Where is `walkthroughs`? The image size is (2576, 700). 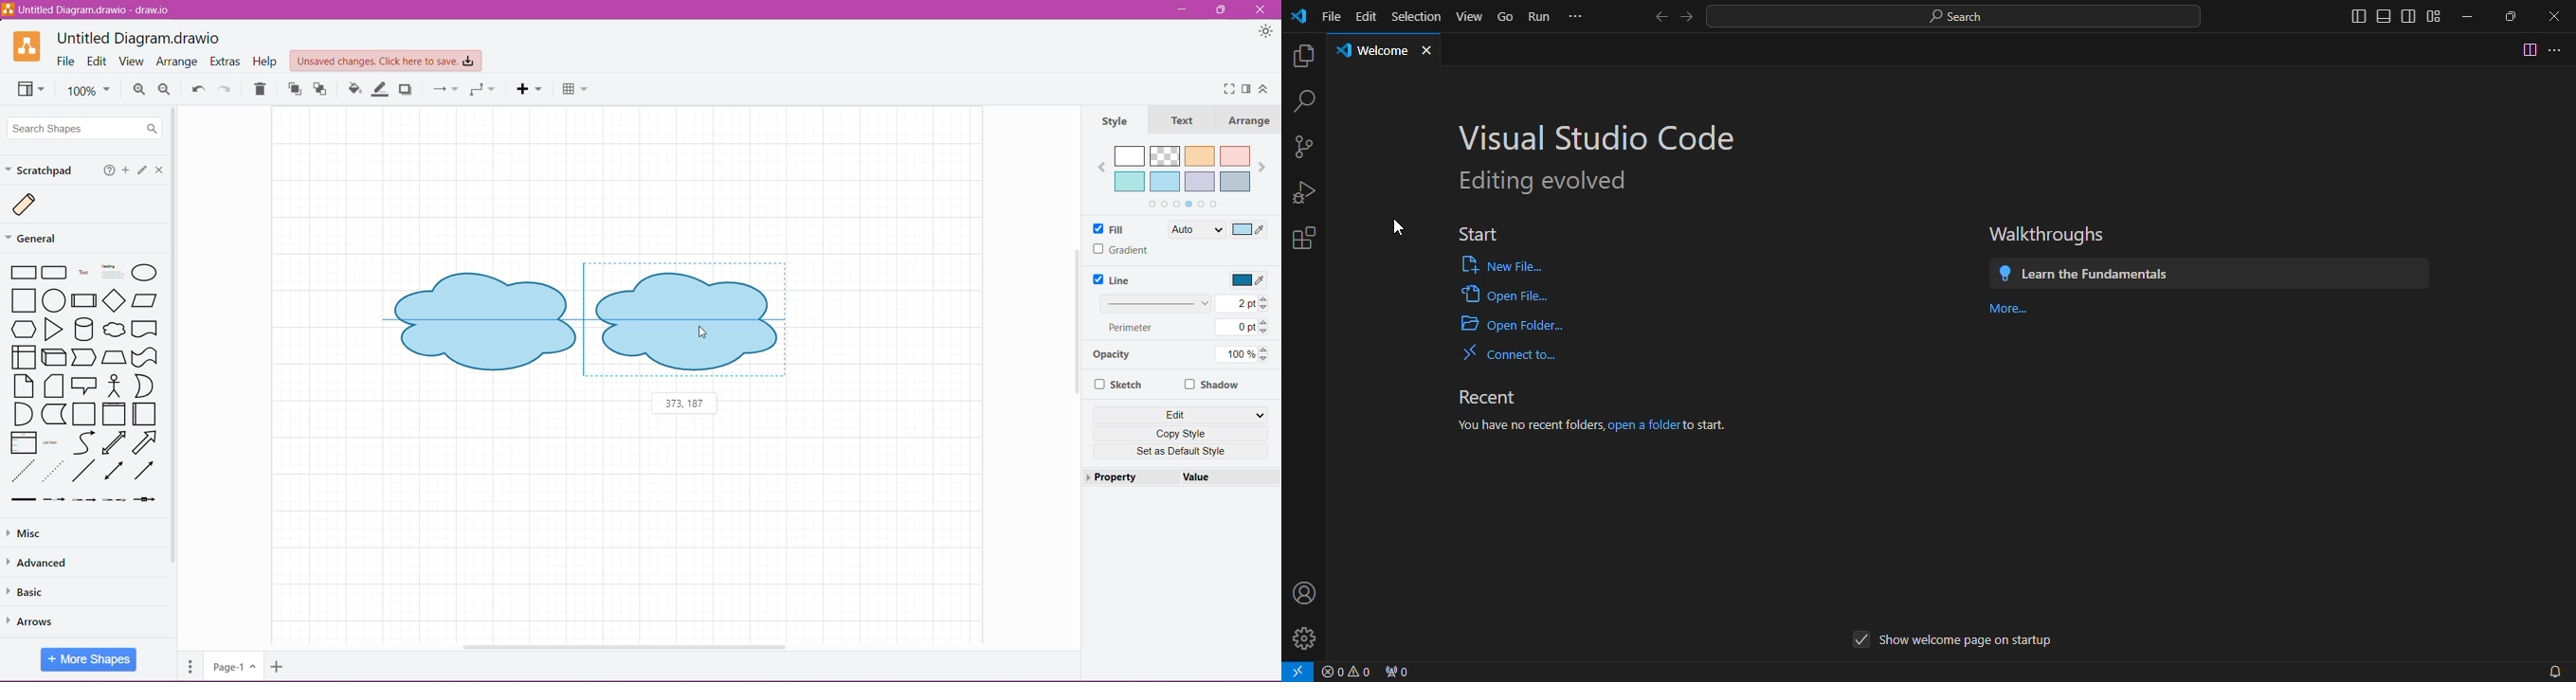
walkthroughs is located at coordinates (2061, 229).